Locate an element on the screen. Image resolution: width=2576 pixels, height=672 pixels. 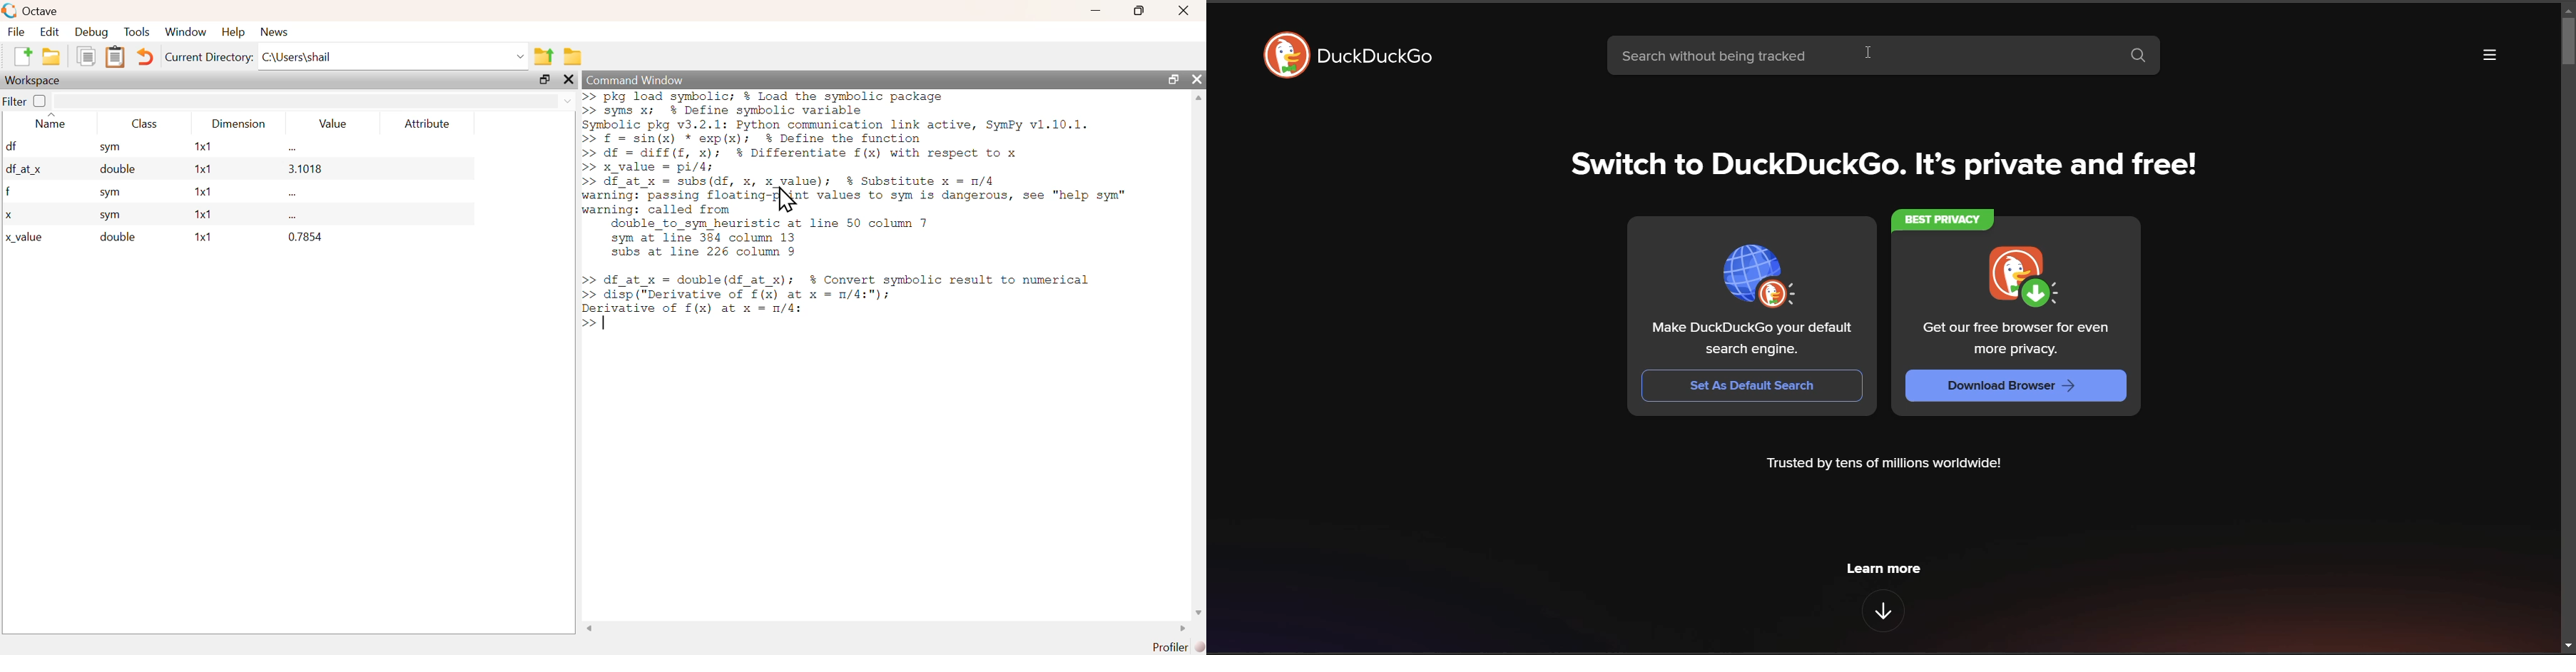
vertical scroll bar is located at coordinates (2562, 44).